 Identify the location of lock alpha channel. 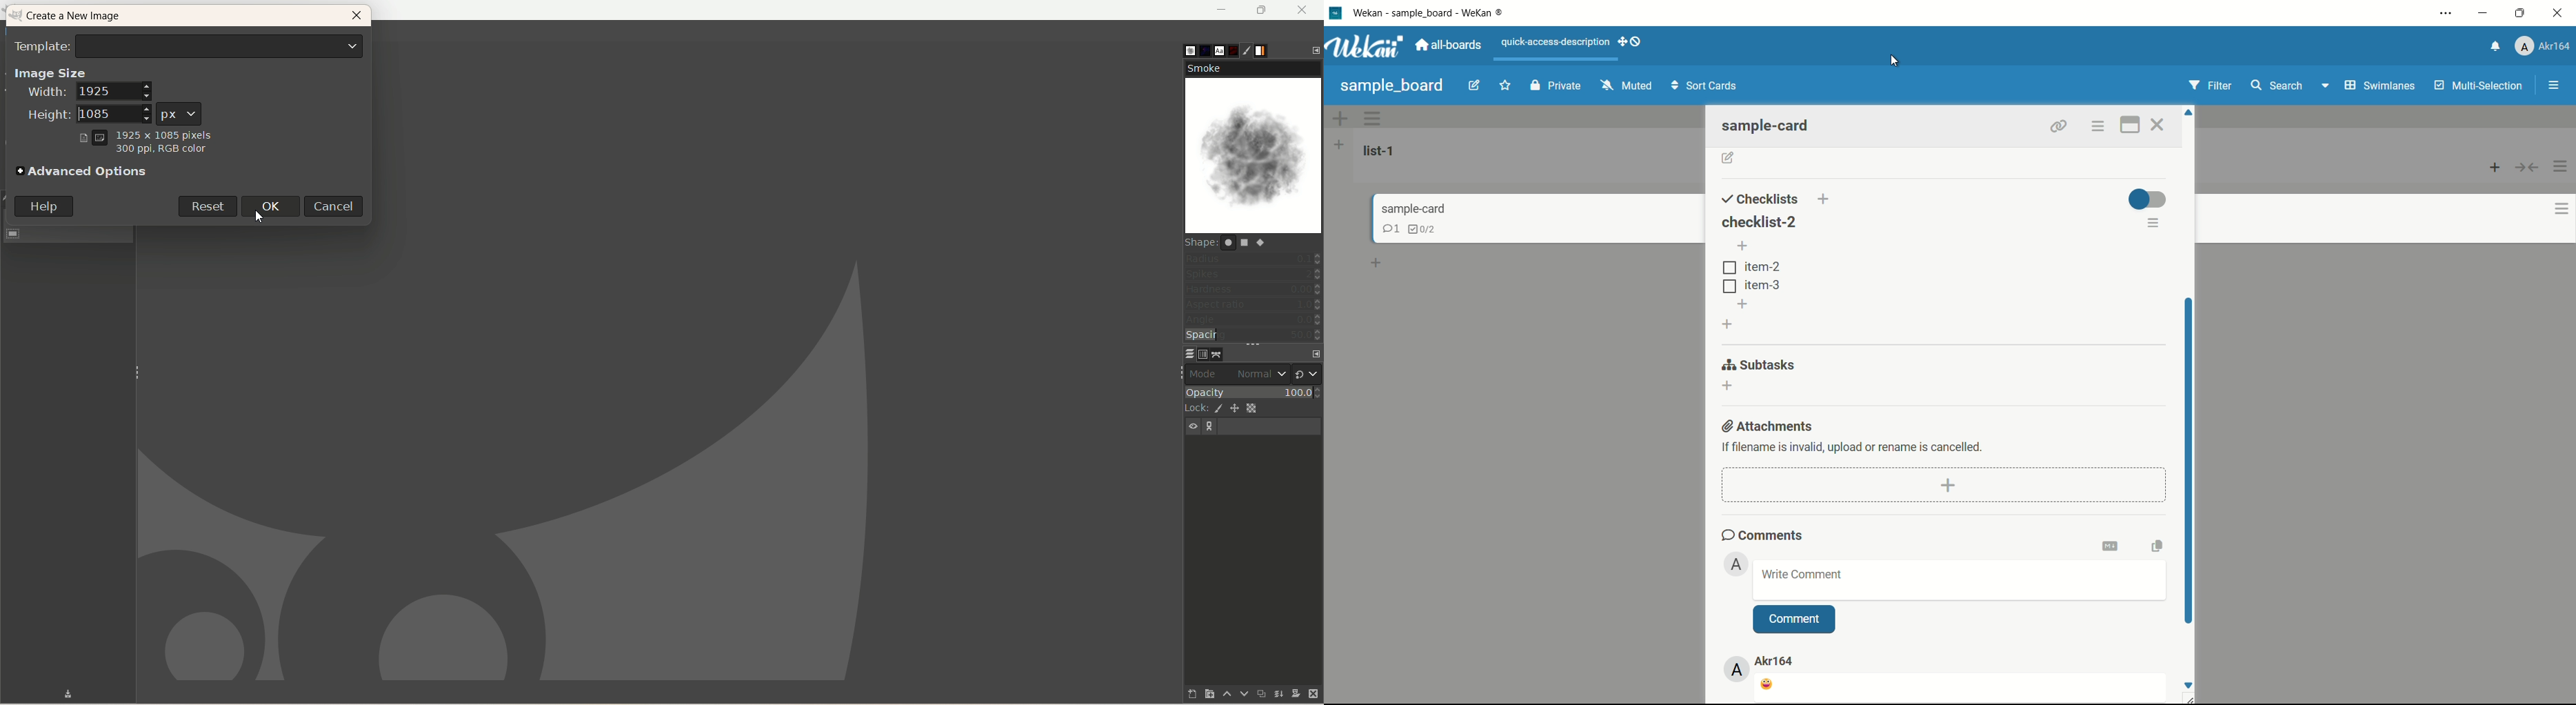
(1257, 408).